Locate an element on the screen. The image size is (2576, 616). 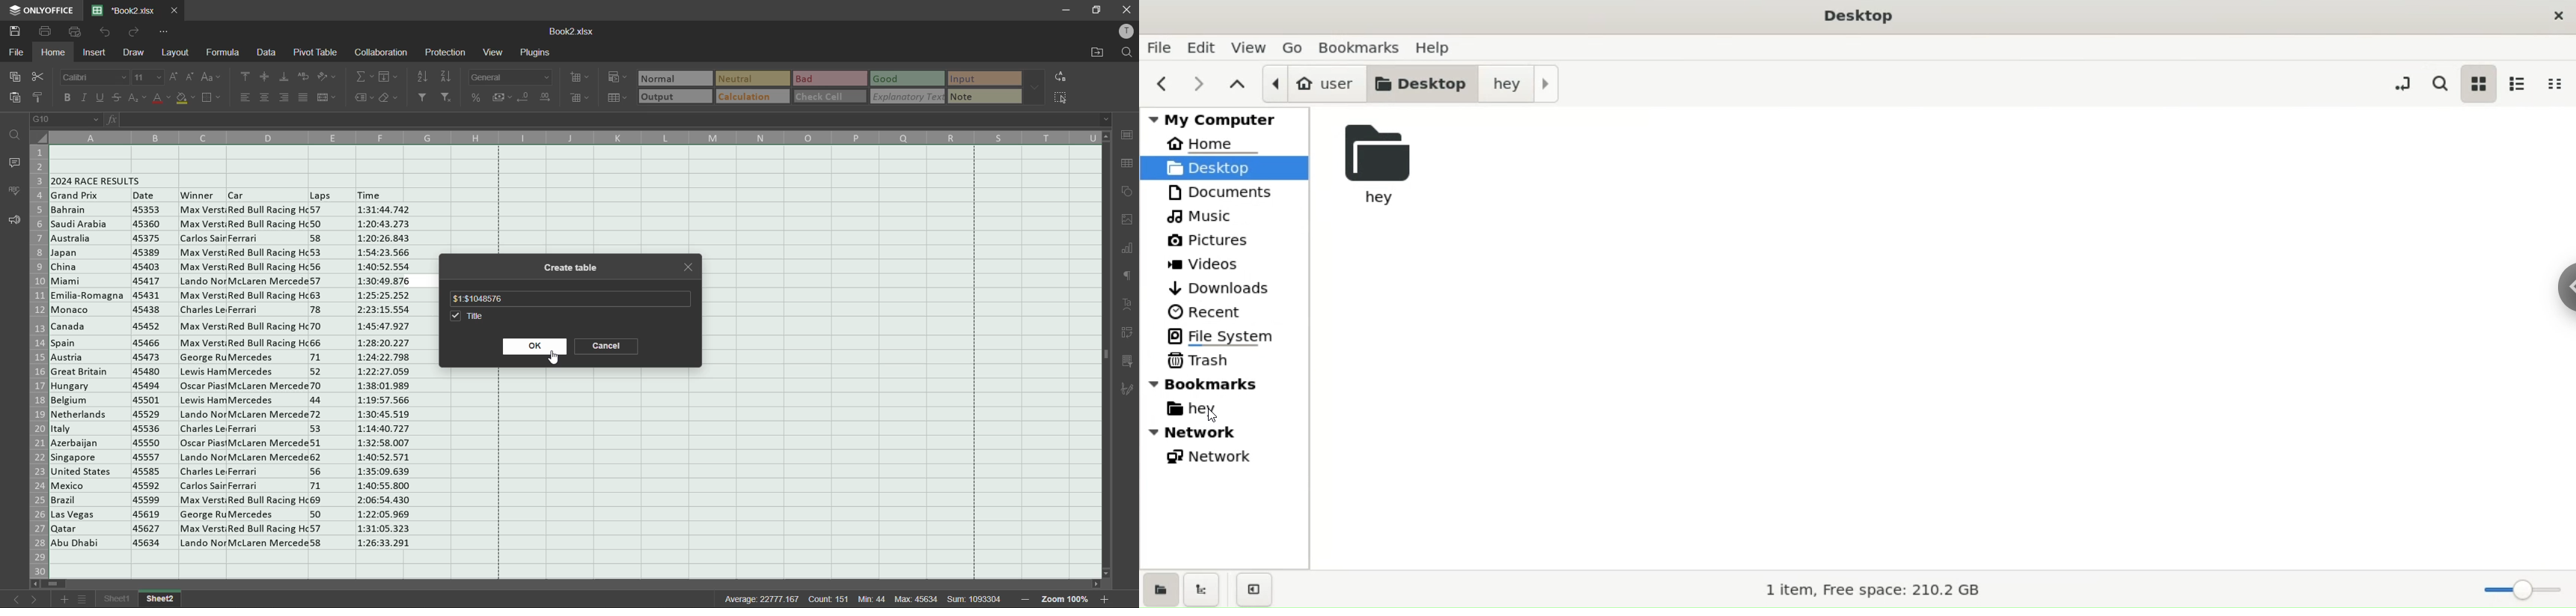
insert cells is located at coordinates (579, 78).